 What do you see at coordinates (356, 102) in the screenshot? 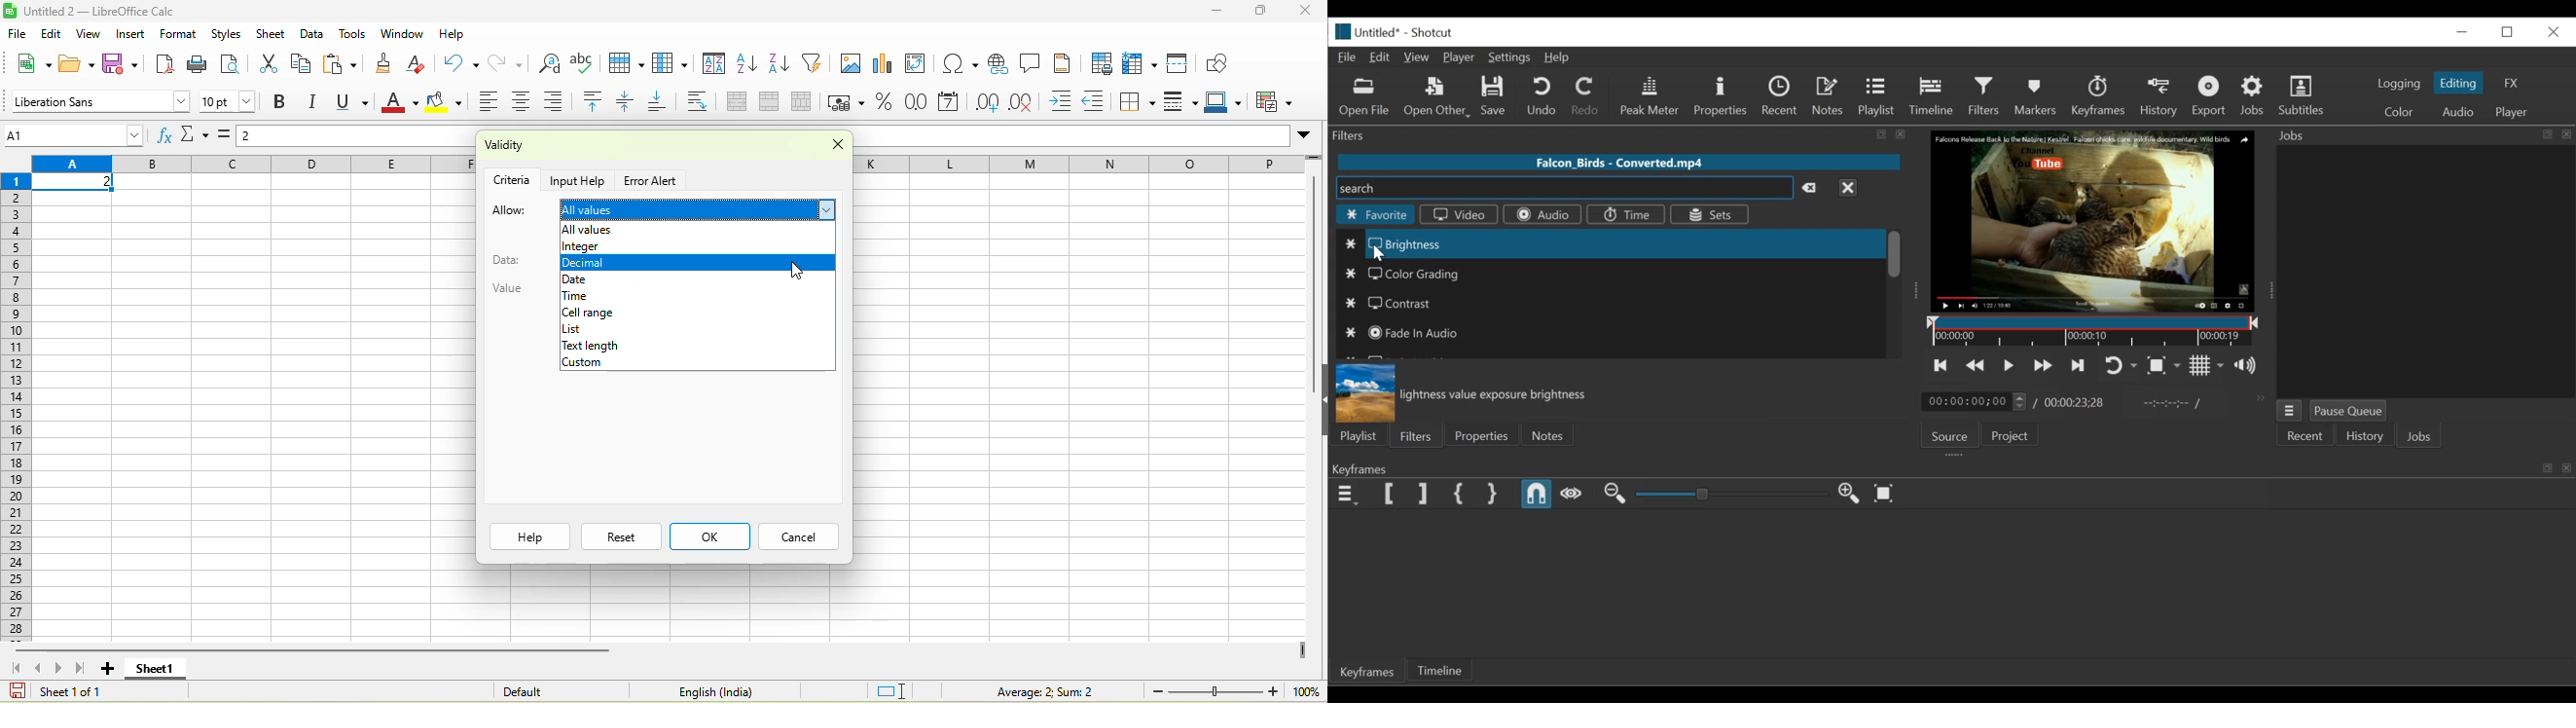
I see `underline` at bounding box center [356, 102].